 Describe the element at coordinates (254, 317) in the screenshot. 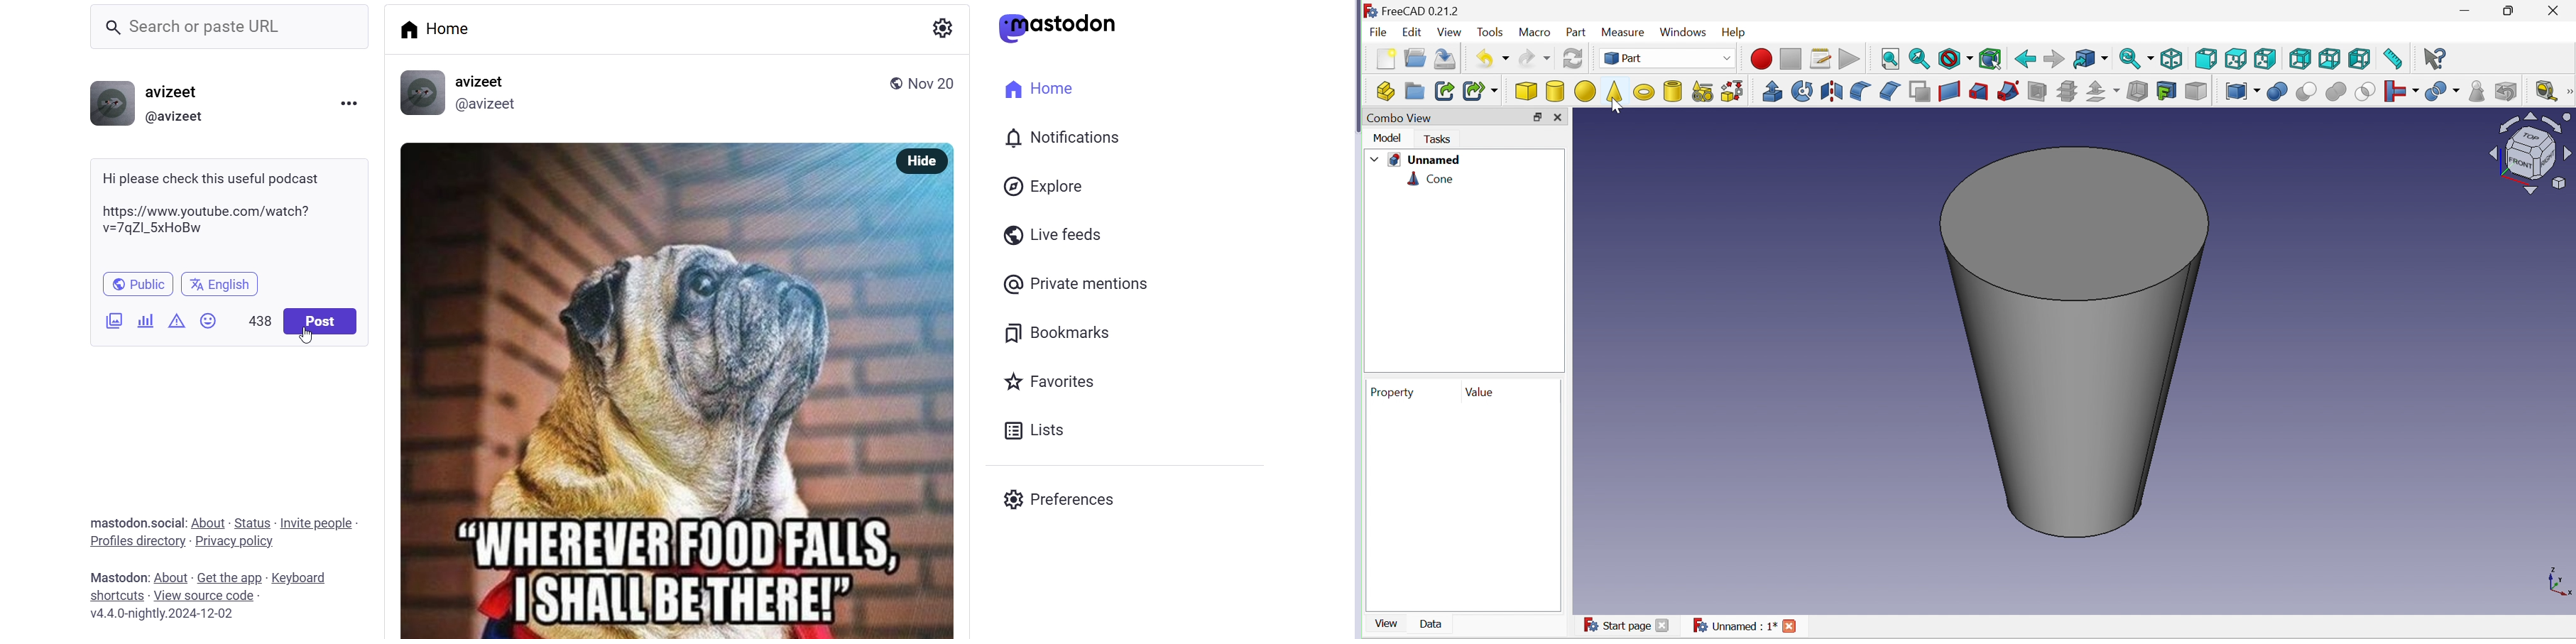

I see `438` at that location.